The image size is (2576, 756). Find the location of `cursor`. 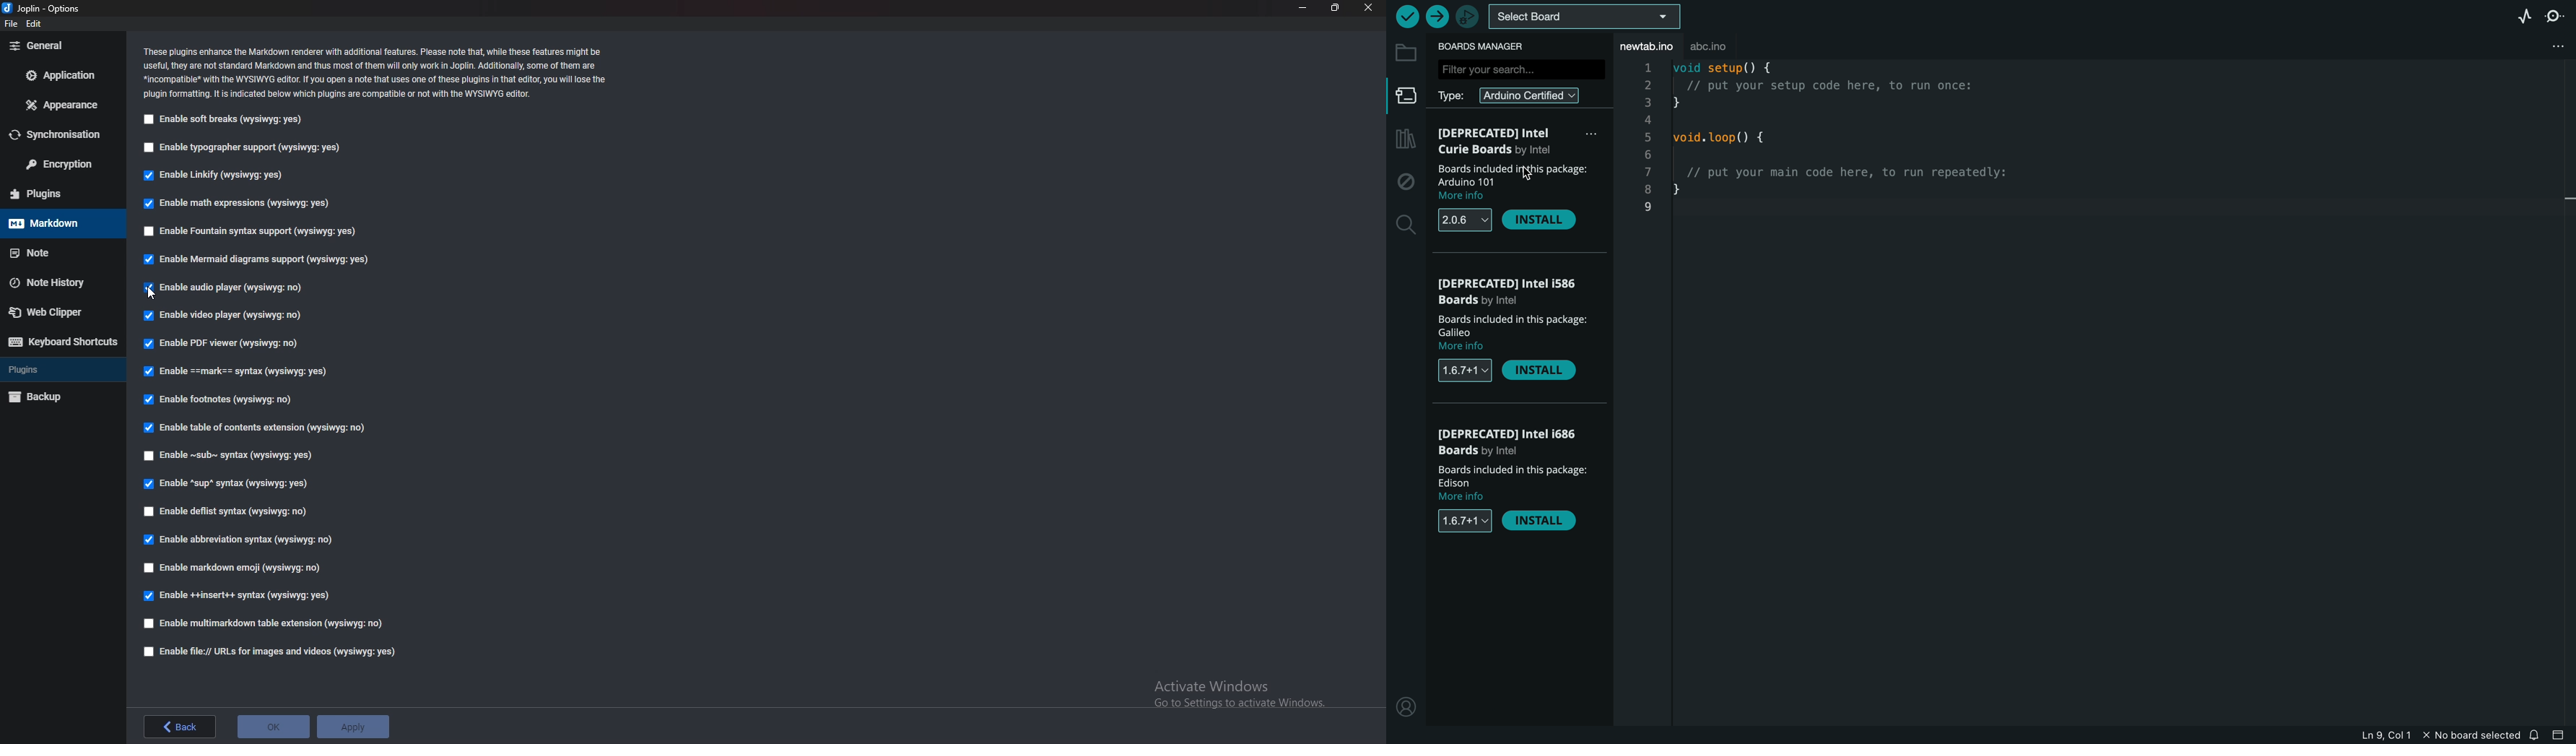

cursor is located at coordinates (154, 295).